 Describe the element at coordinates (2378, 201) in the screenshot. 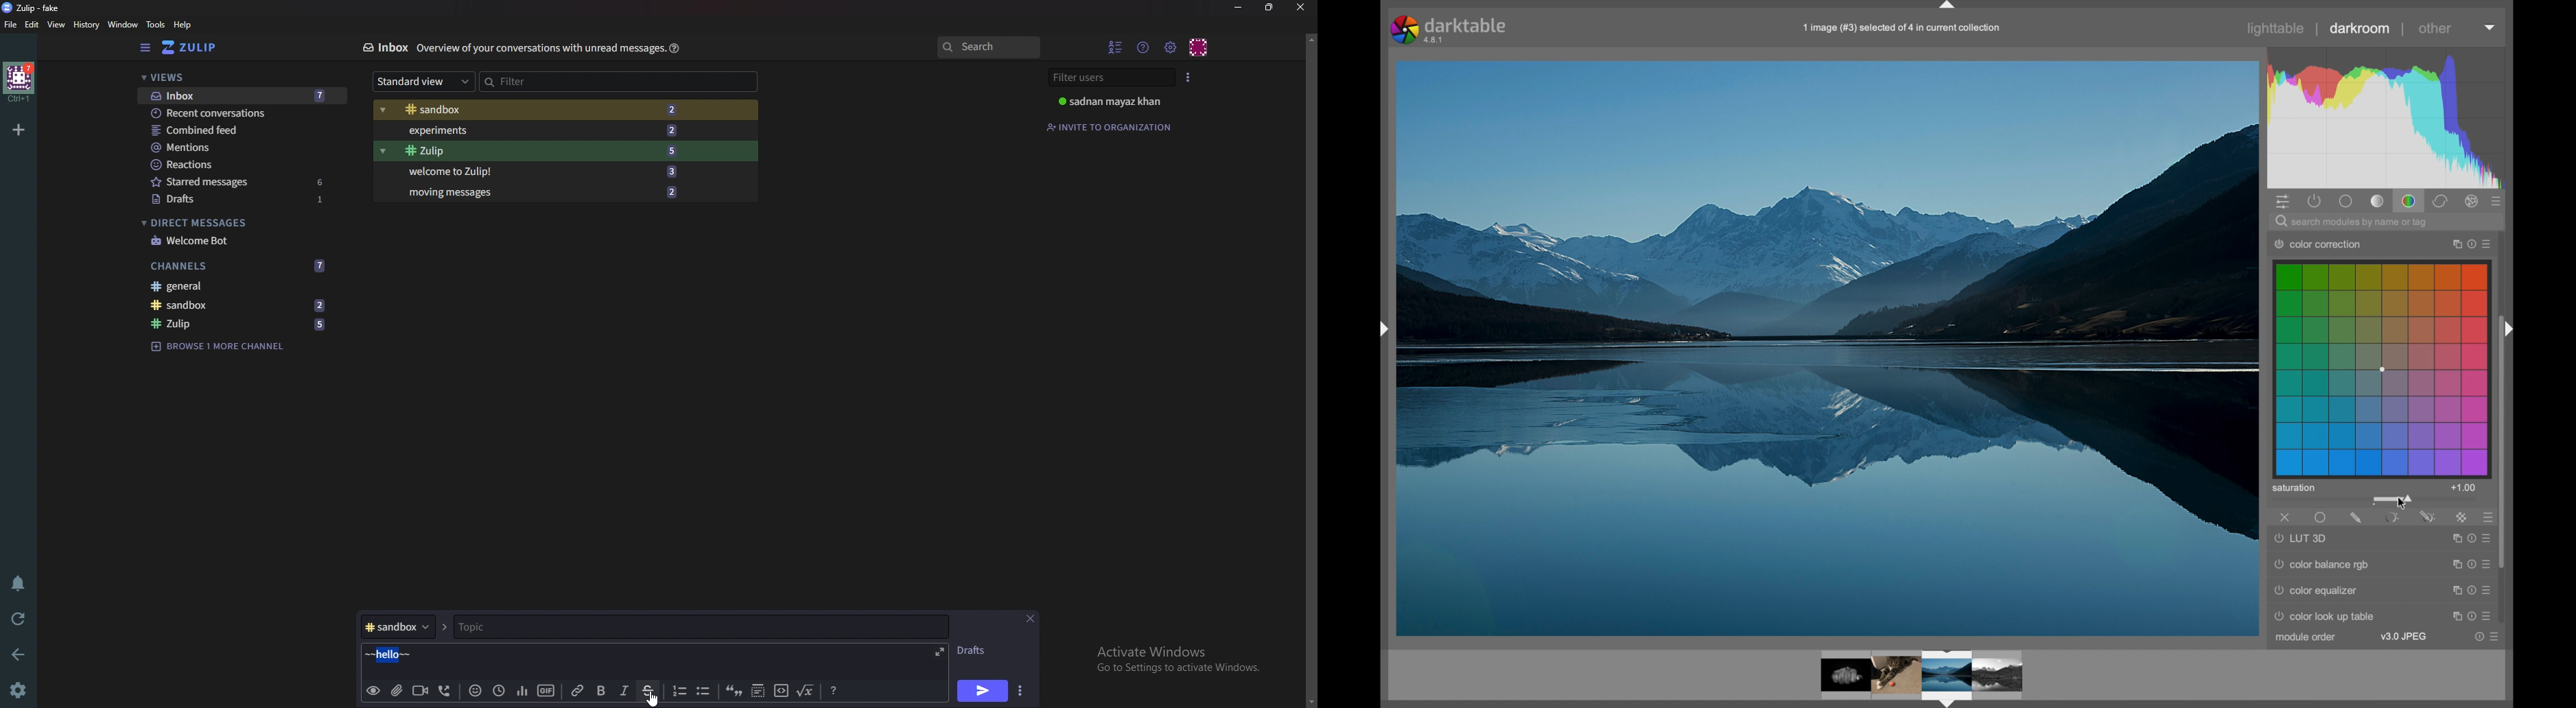

I see `tone` at that location.